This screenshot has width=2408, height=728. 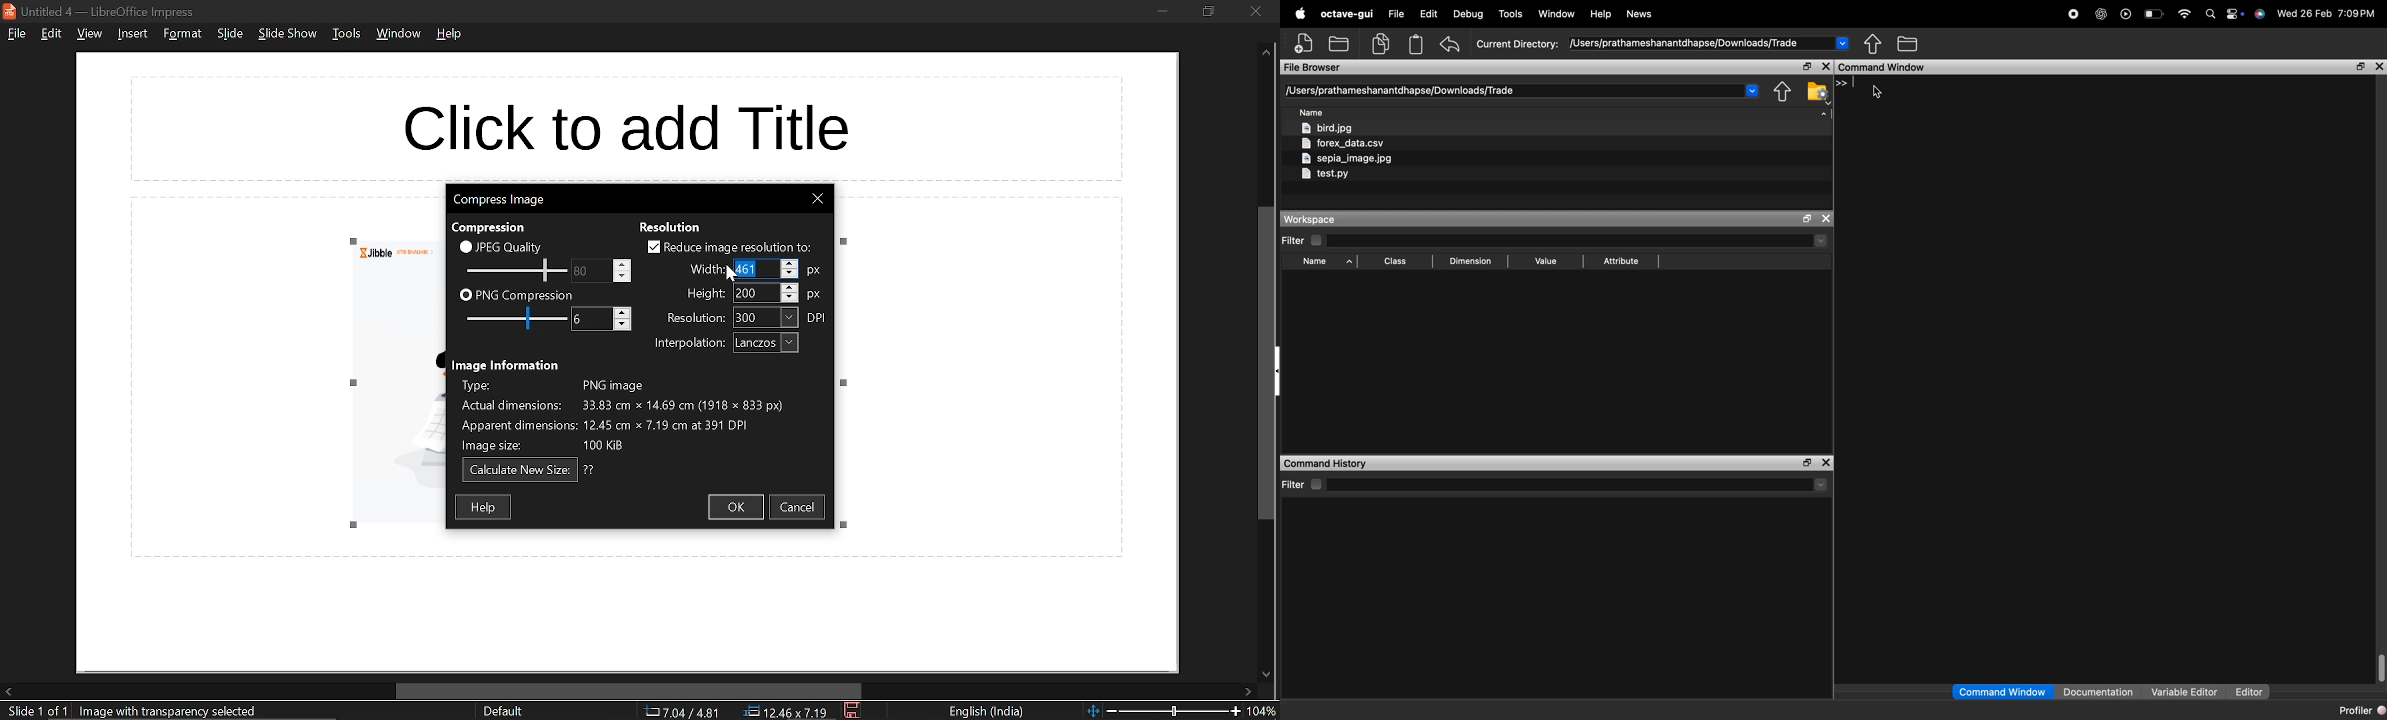 What do you see at coordinates (707, 269) in the screenshot?
I see `text` at bounding box center [707, 269].